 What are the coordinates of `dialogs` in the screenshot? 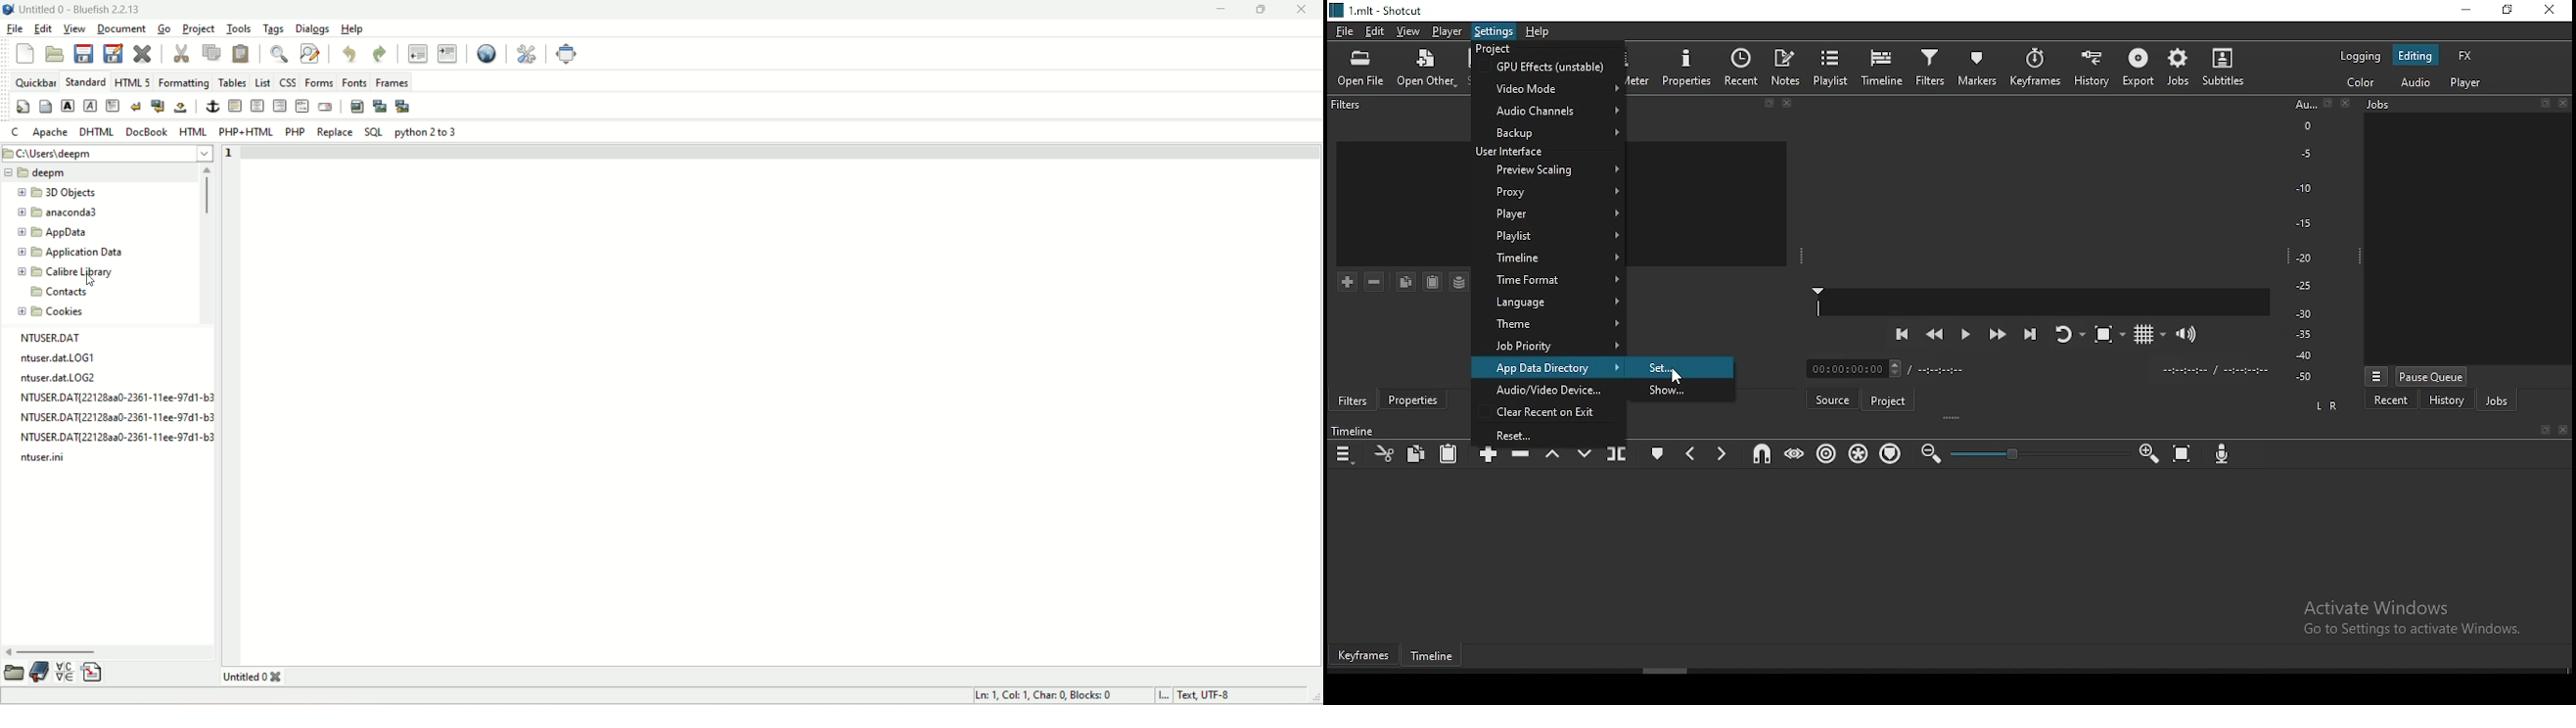 It's located at (313, 29).